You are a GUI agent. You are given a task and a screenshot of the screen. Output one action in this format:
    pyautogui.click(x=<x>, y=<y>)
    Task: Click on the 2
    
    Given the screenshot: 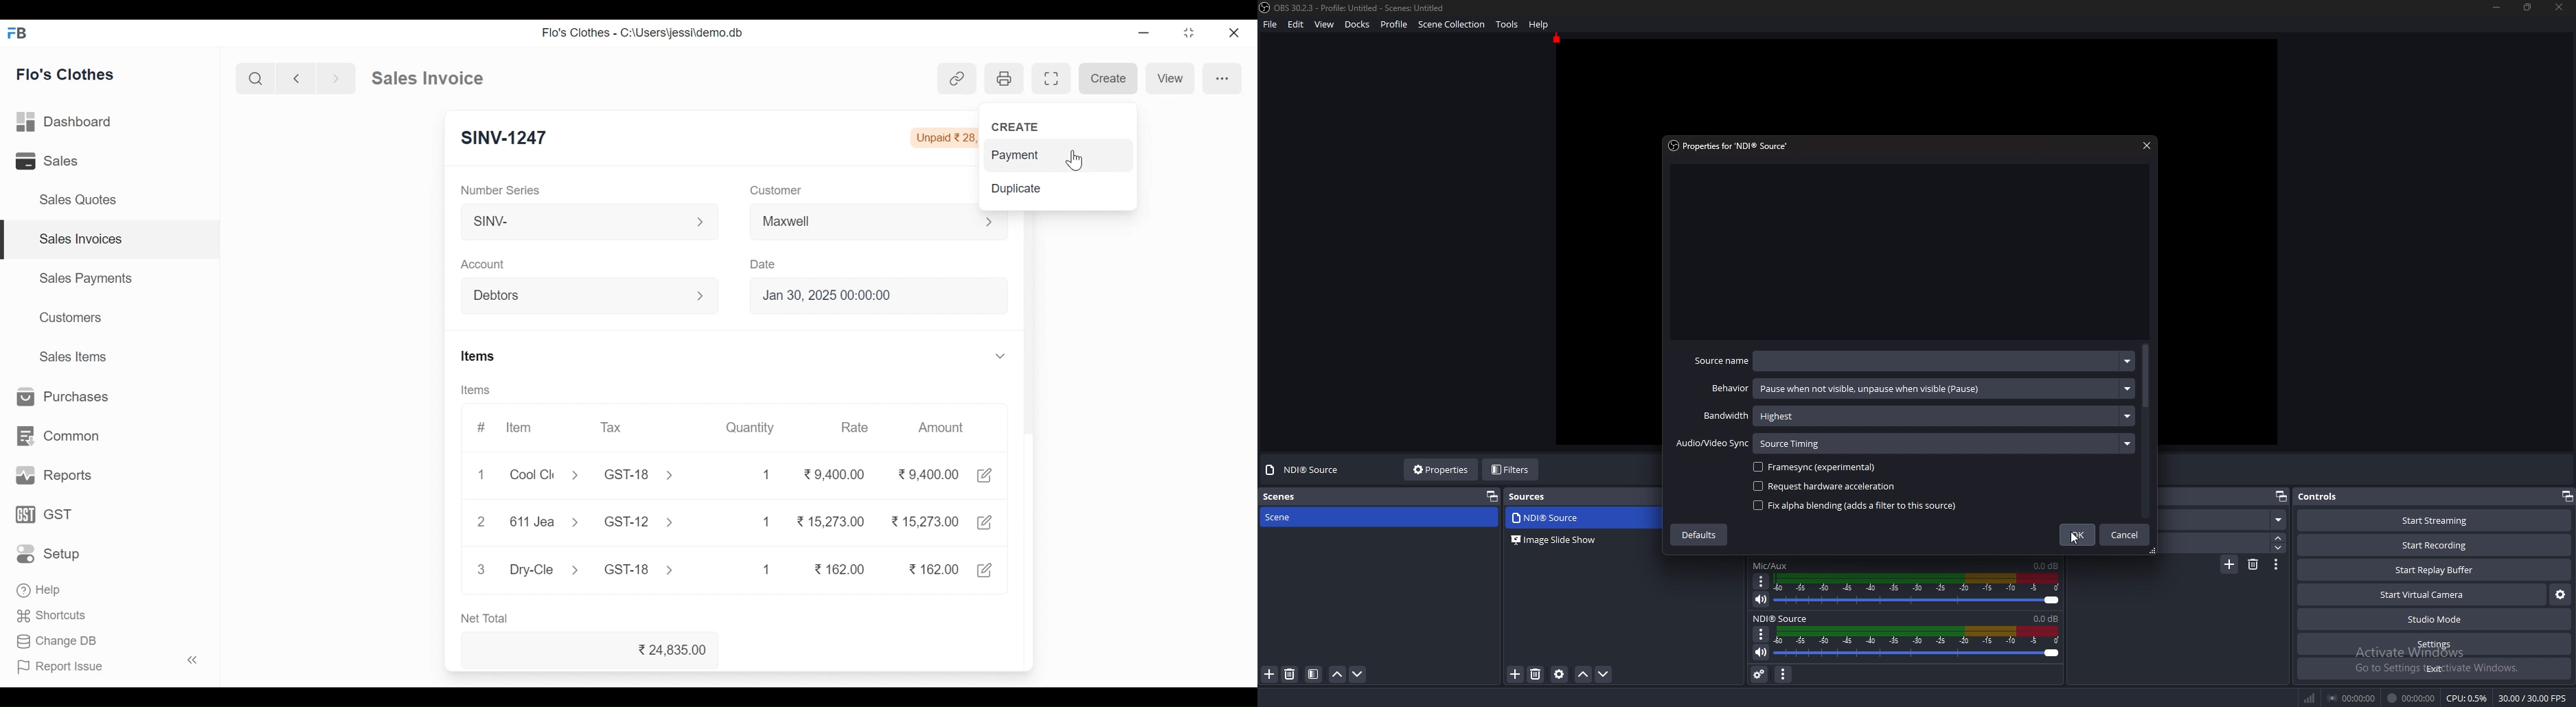 What is the action you would take?
    pyautogui.click(x=481, y=520)
    